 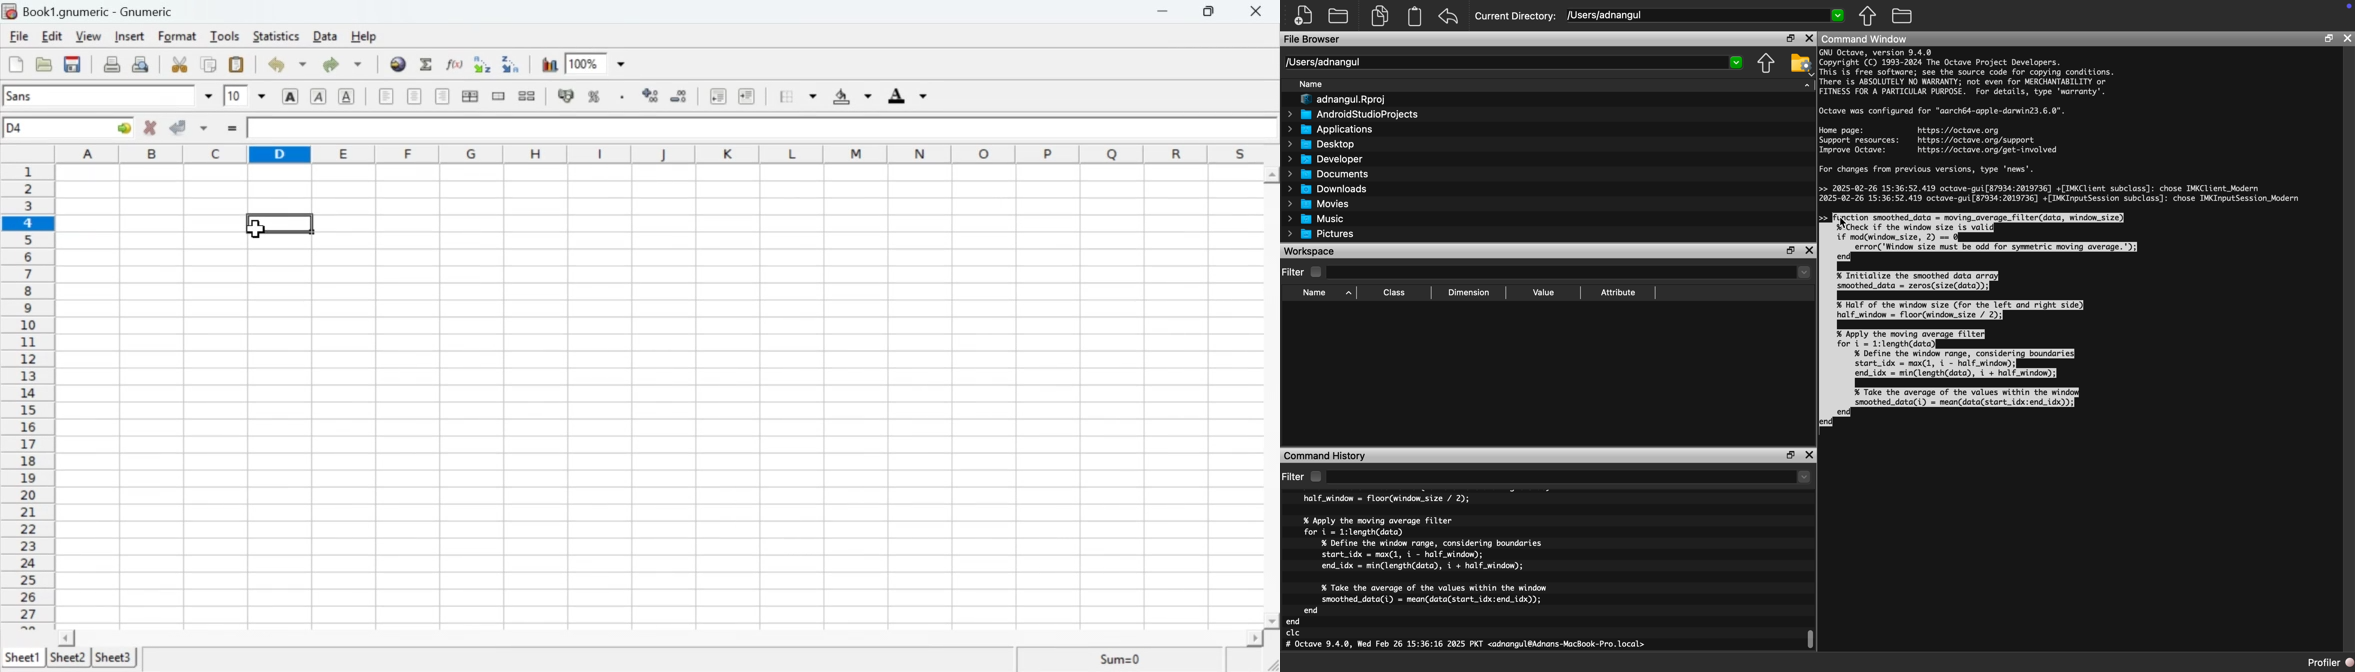 I want to click on Contents of  the active cell, so click(x=756, y=129).